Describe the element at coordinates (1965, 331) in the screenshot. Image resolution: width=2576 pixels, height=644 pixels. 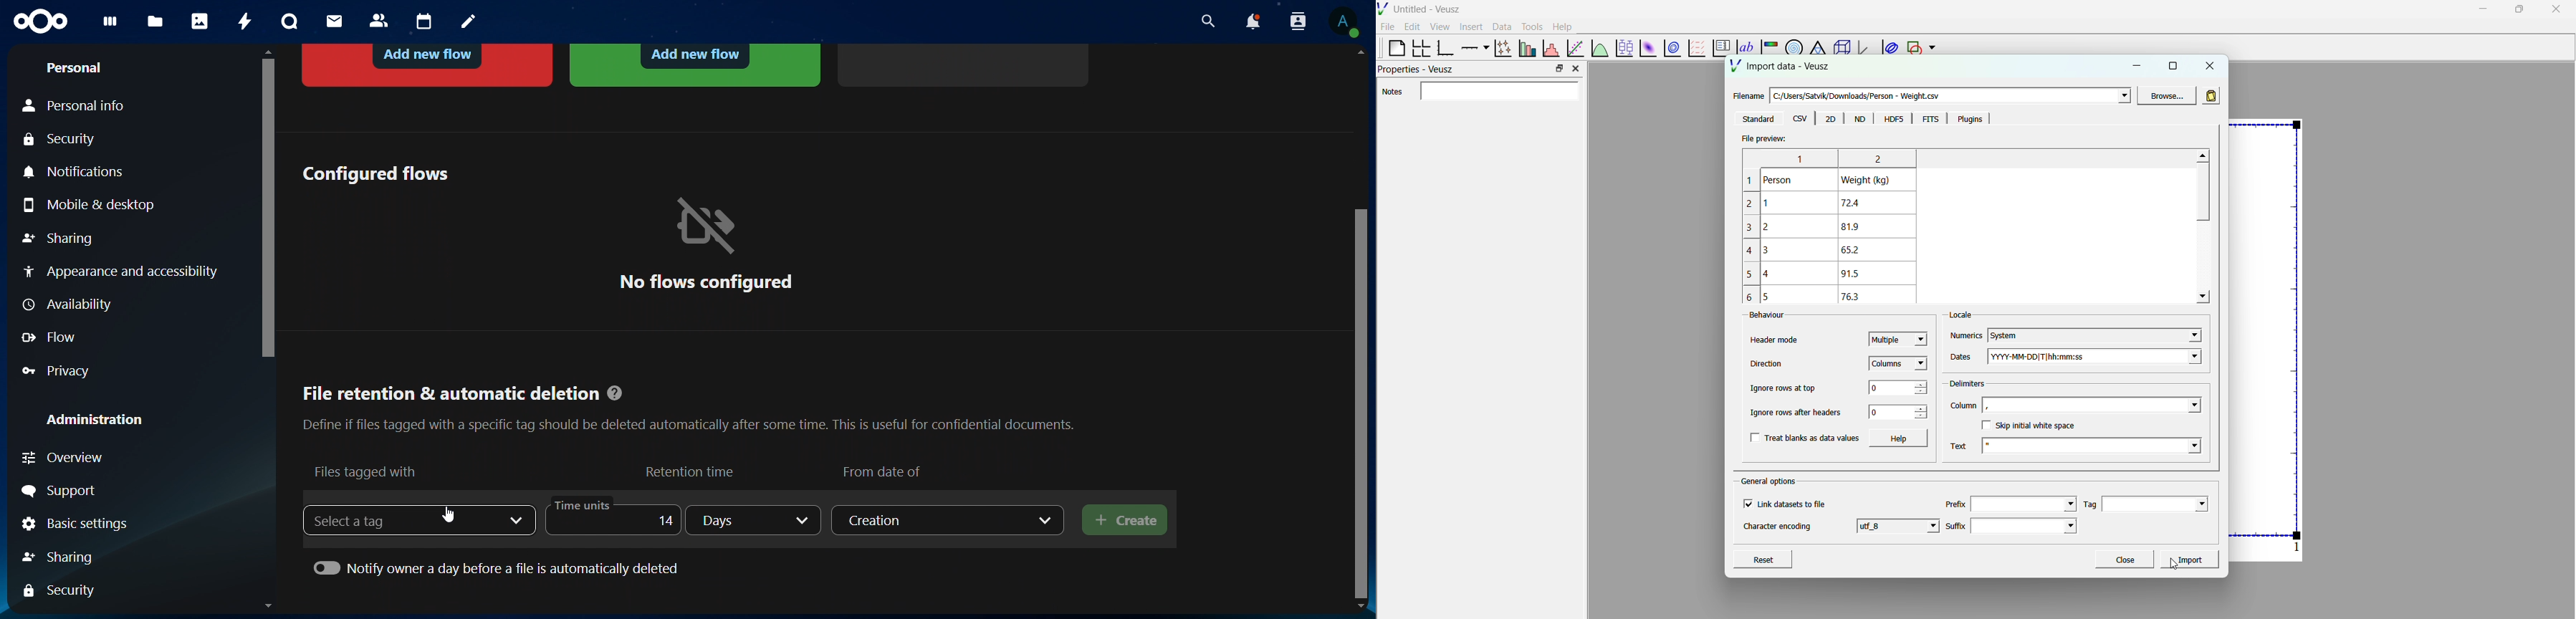
I see `Numerics` at that location.